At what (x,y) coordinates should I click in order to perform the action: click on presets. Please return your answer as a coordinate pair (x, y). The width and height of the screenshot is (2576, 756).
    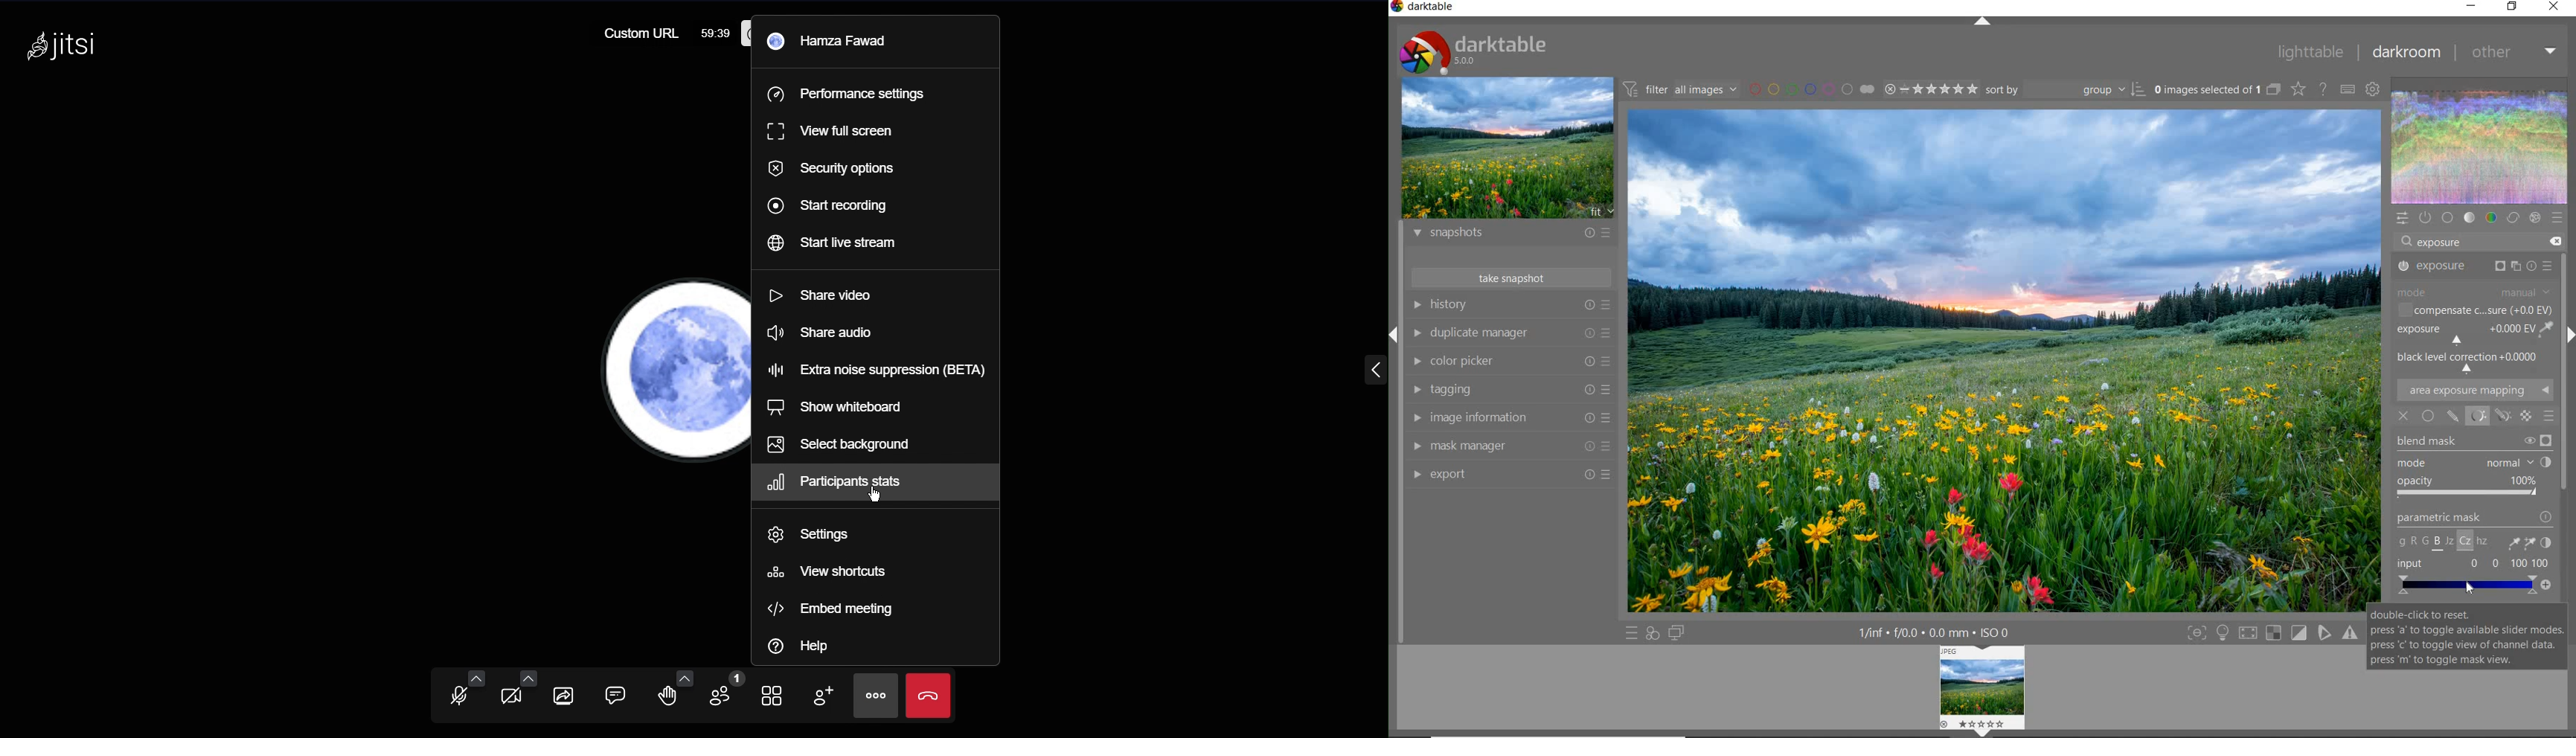
    Looking at the image, I should click on (2558, 218).